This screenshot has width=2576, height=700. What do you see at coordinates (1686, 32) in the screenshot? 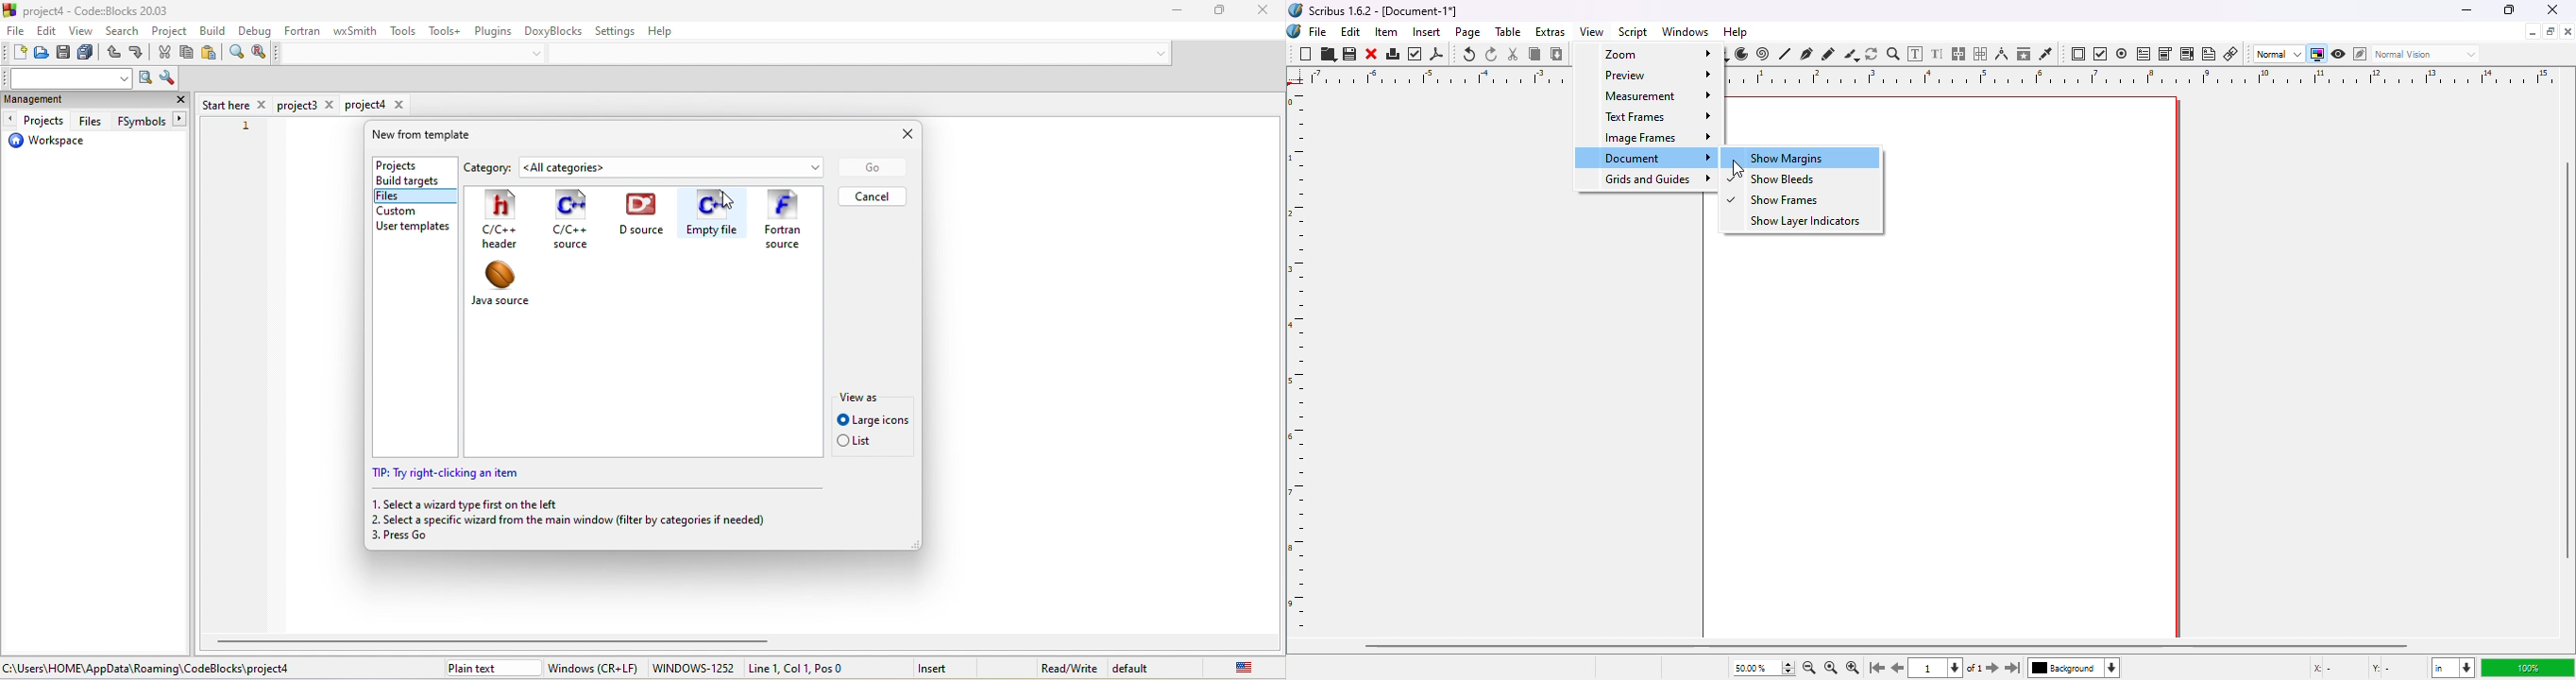
I see `windows` at bounding box center [1686, 32].